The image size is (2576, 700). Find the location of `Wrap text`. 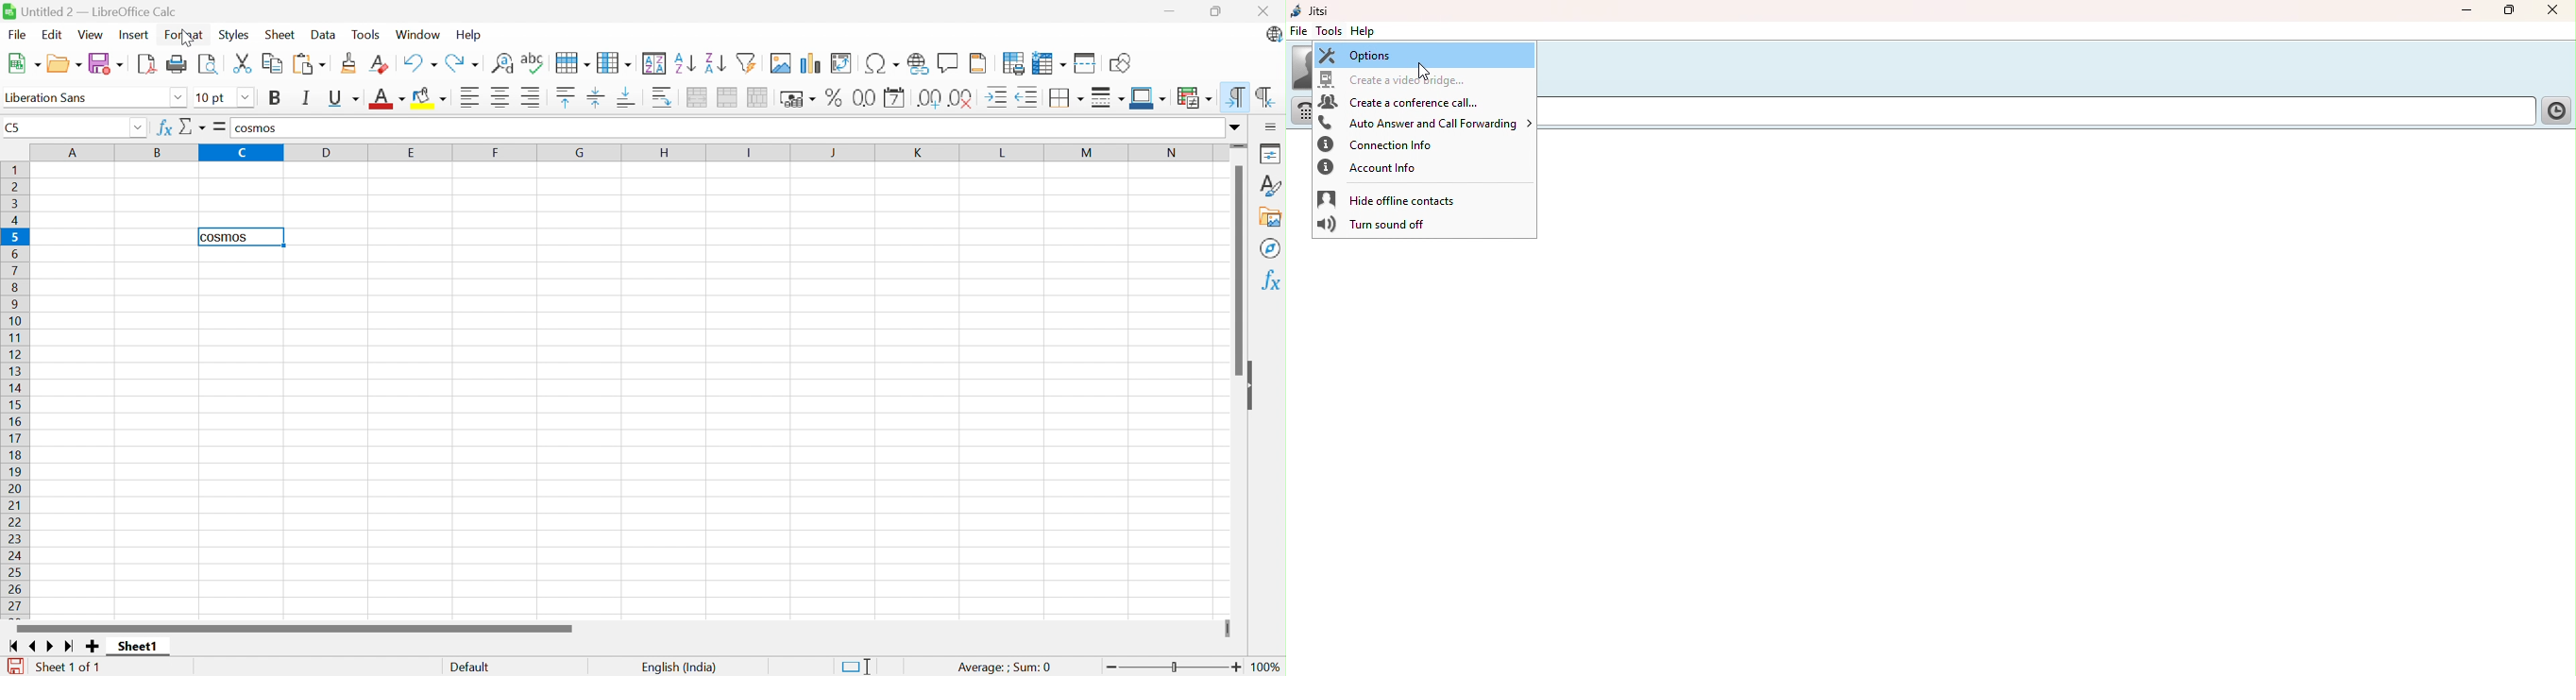

Wrap text is located at coordinates (663, 97).